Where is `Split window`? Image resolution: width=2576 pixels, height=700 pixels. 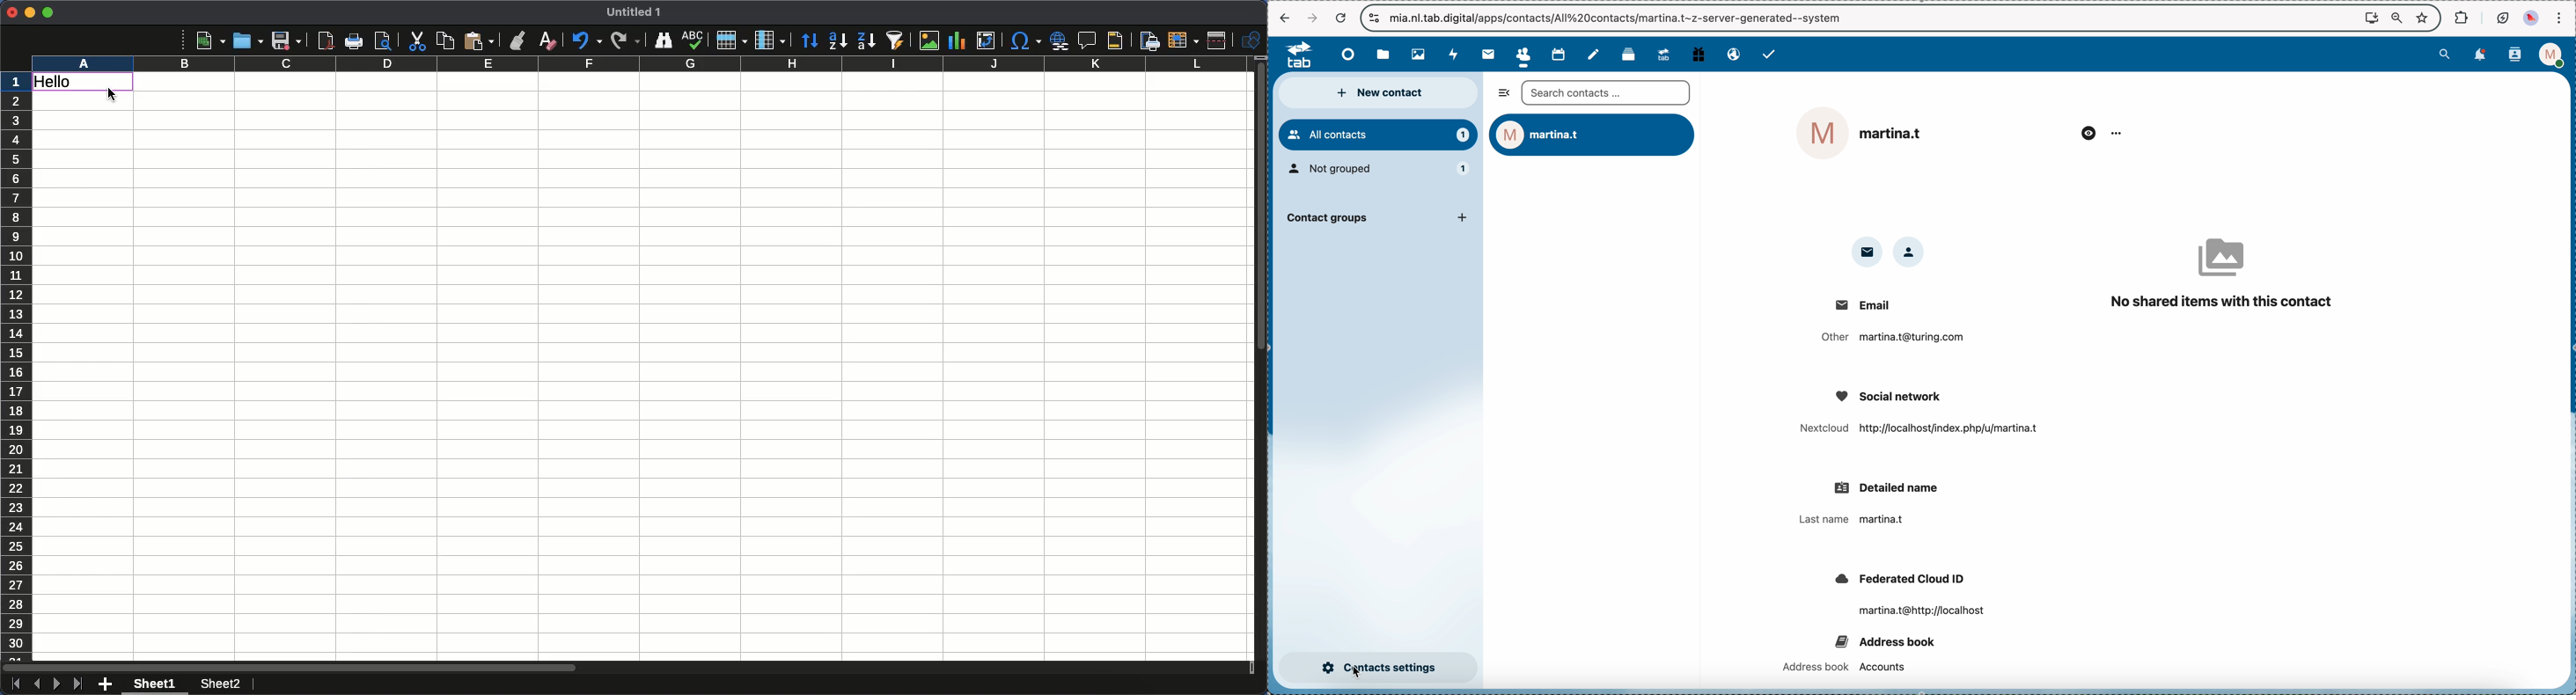
Split window is located at coordinates (1221, 40).